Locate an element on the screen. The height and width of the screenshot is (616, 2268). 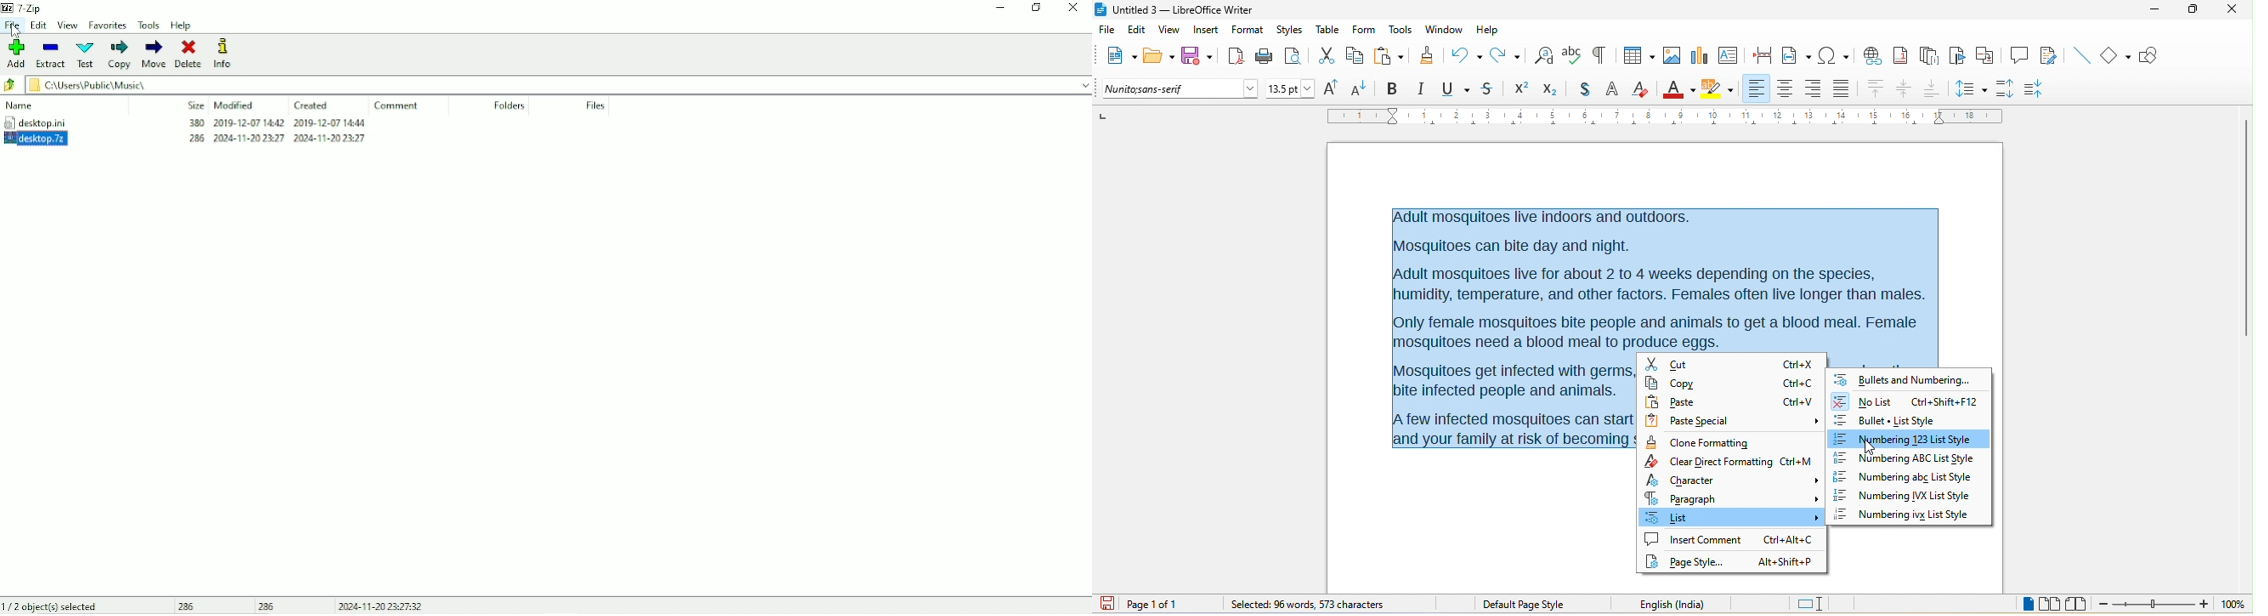
file is located at coordinates (1105, 27).